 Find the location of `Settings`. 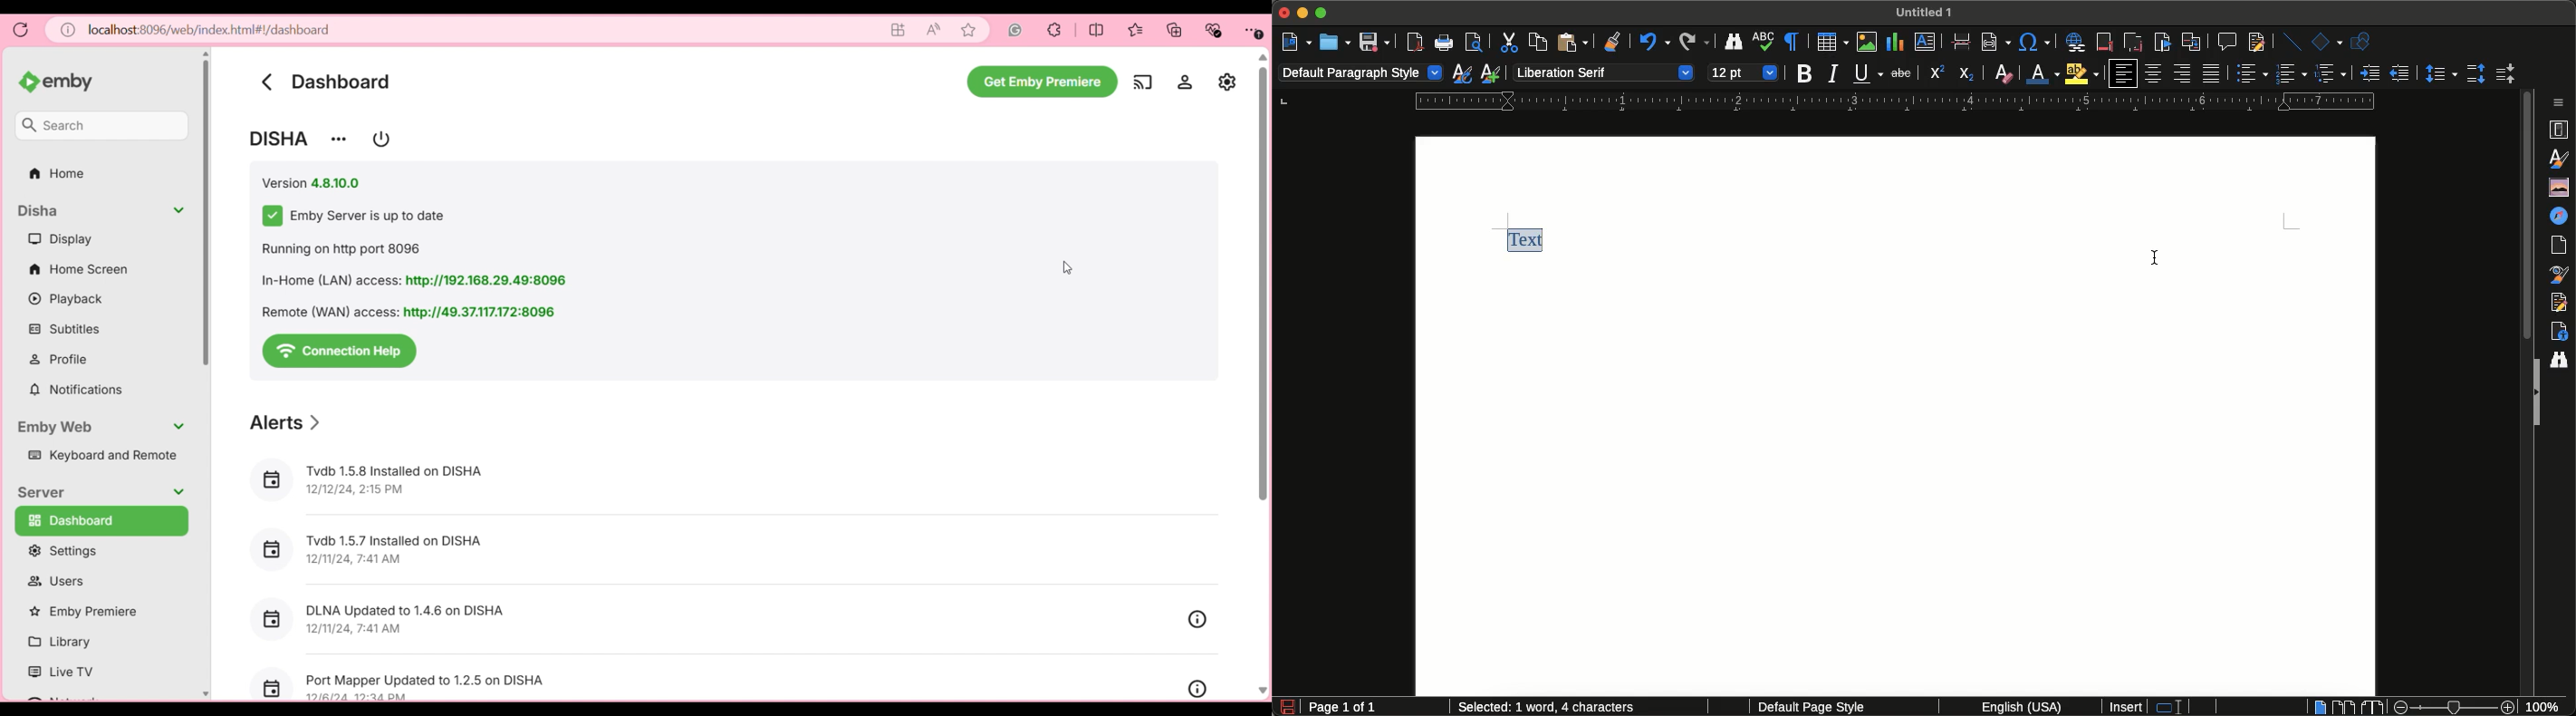

Settings is located at coordinates (96, 551).